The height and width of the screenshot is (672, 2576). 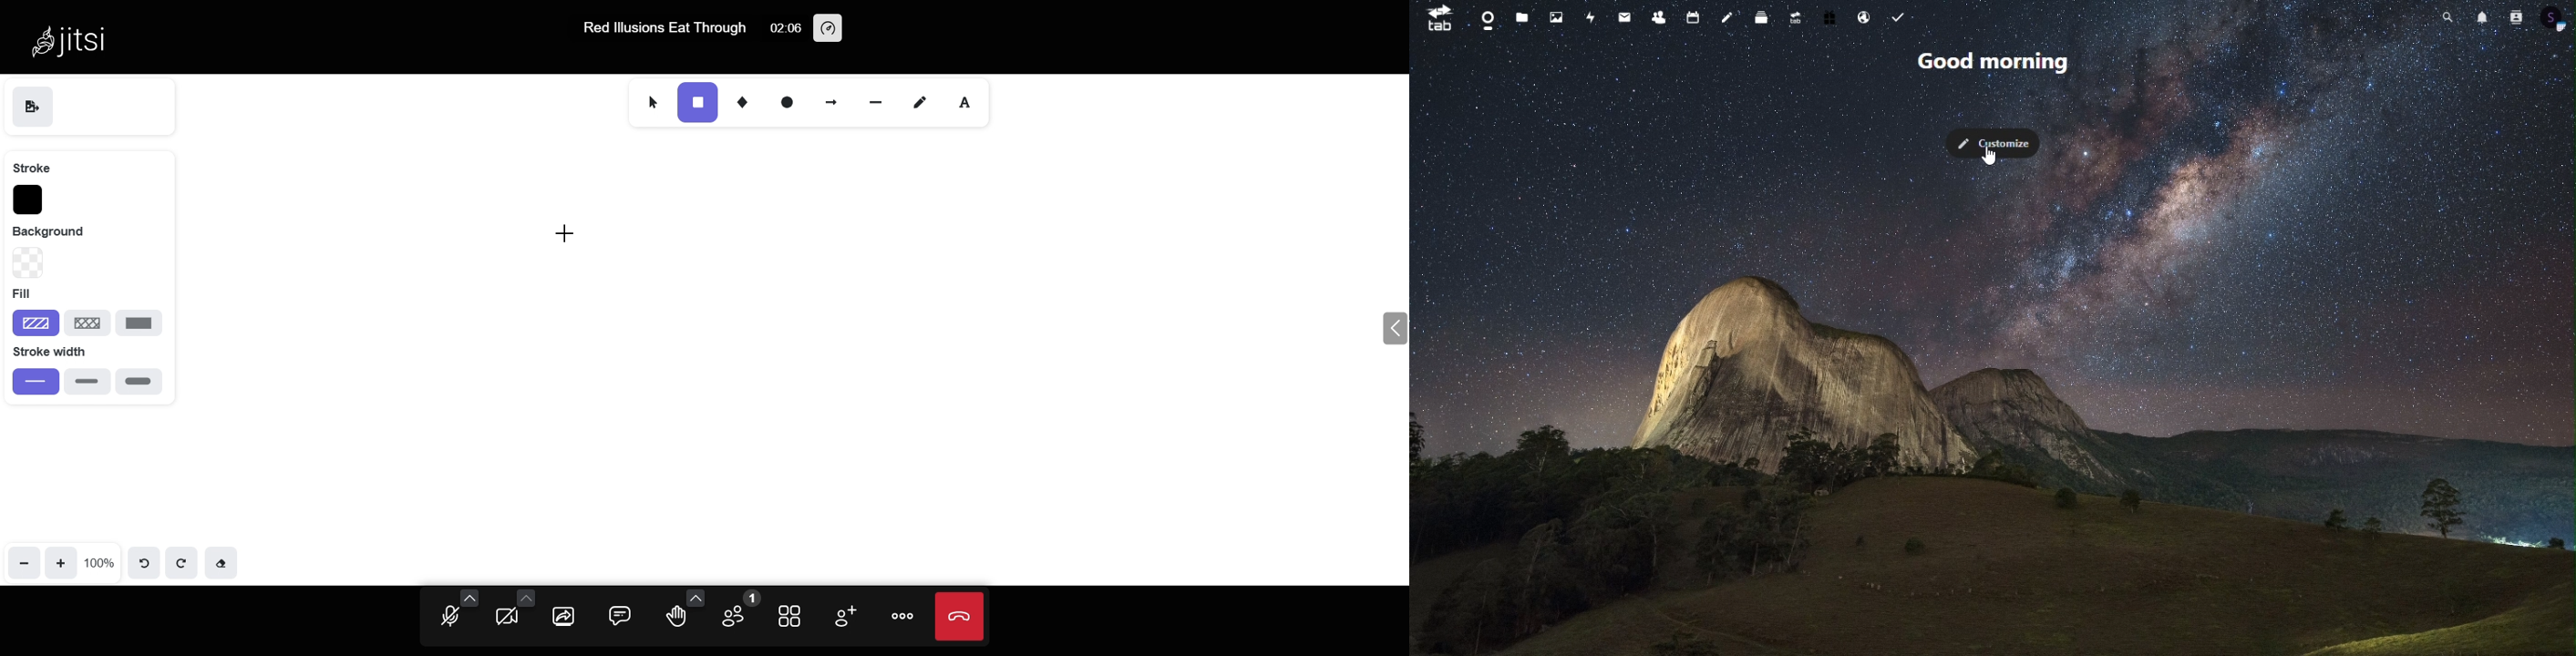 I want to click on notification, so click(x=2480, y=17).